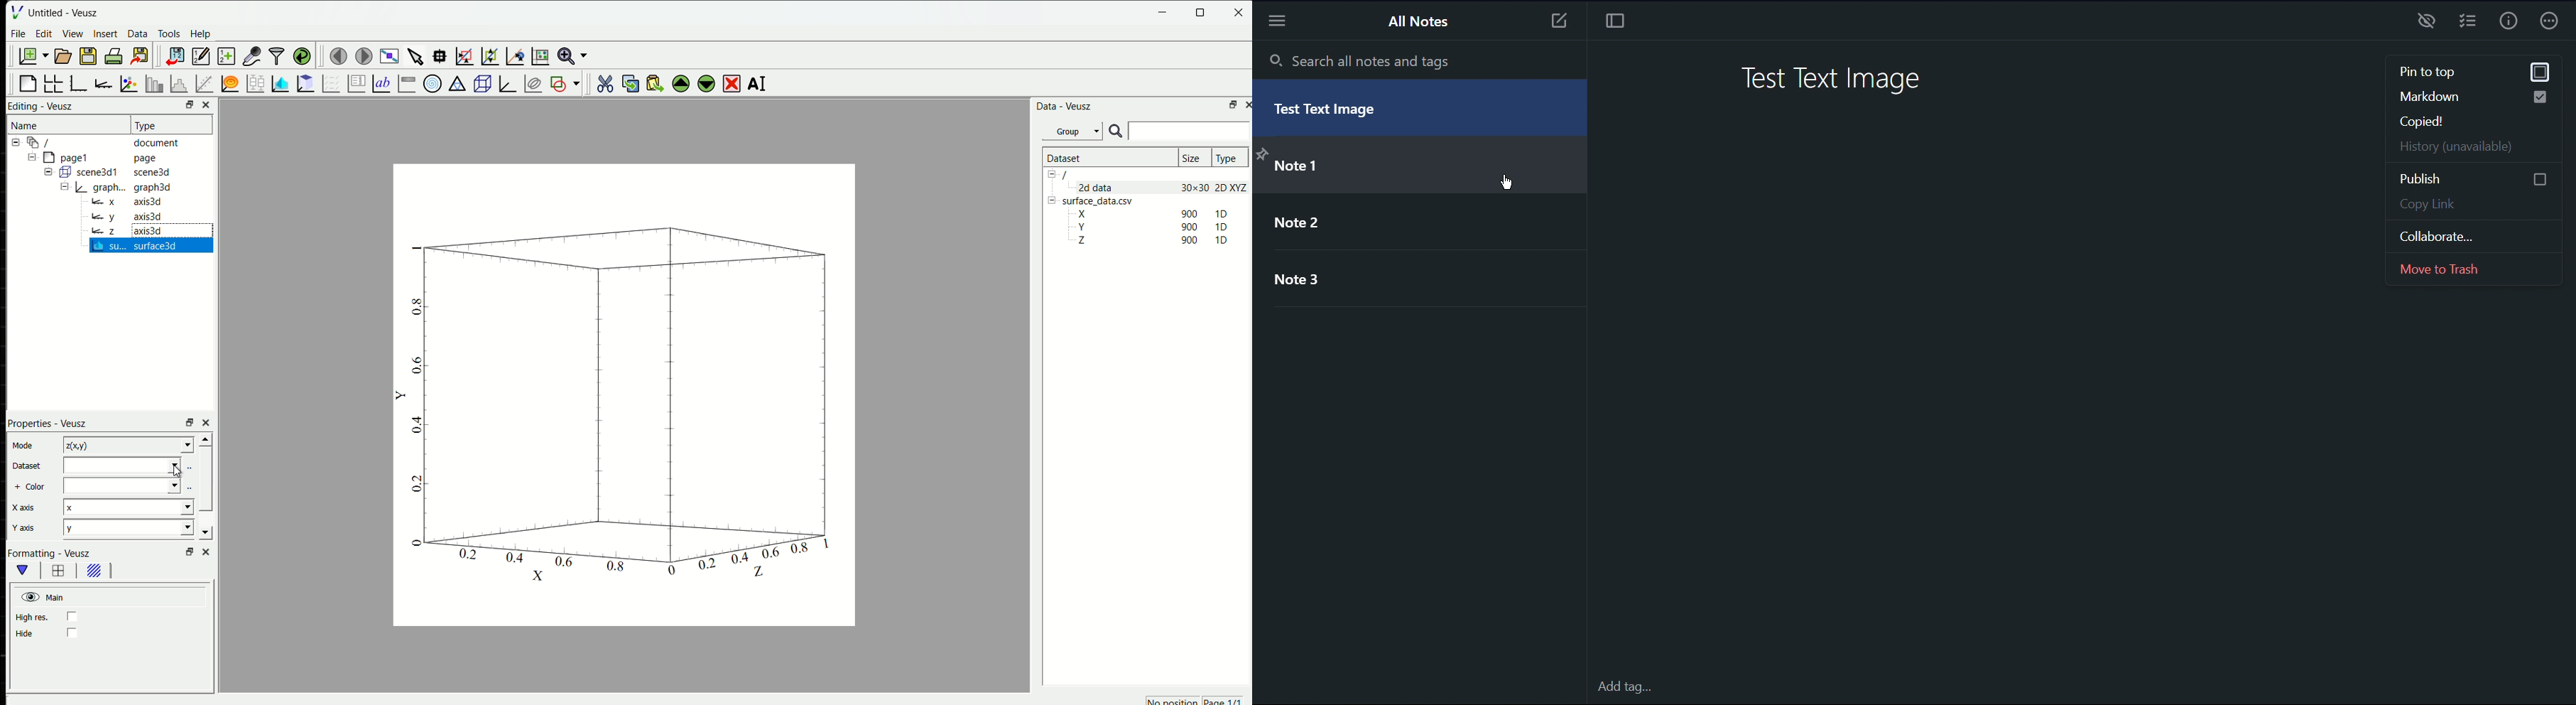  I want to click on Drop-down , so click(188, 527).